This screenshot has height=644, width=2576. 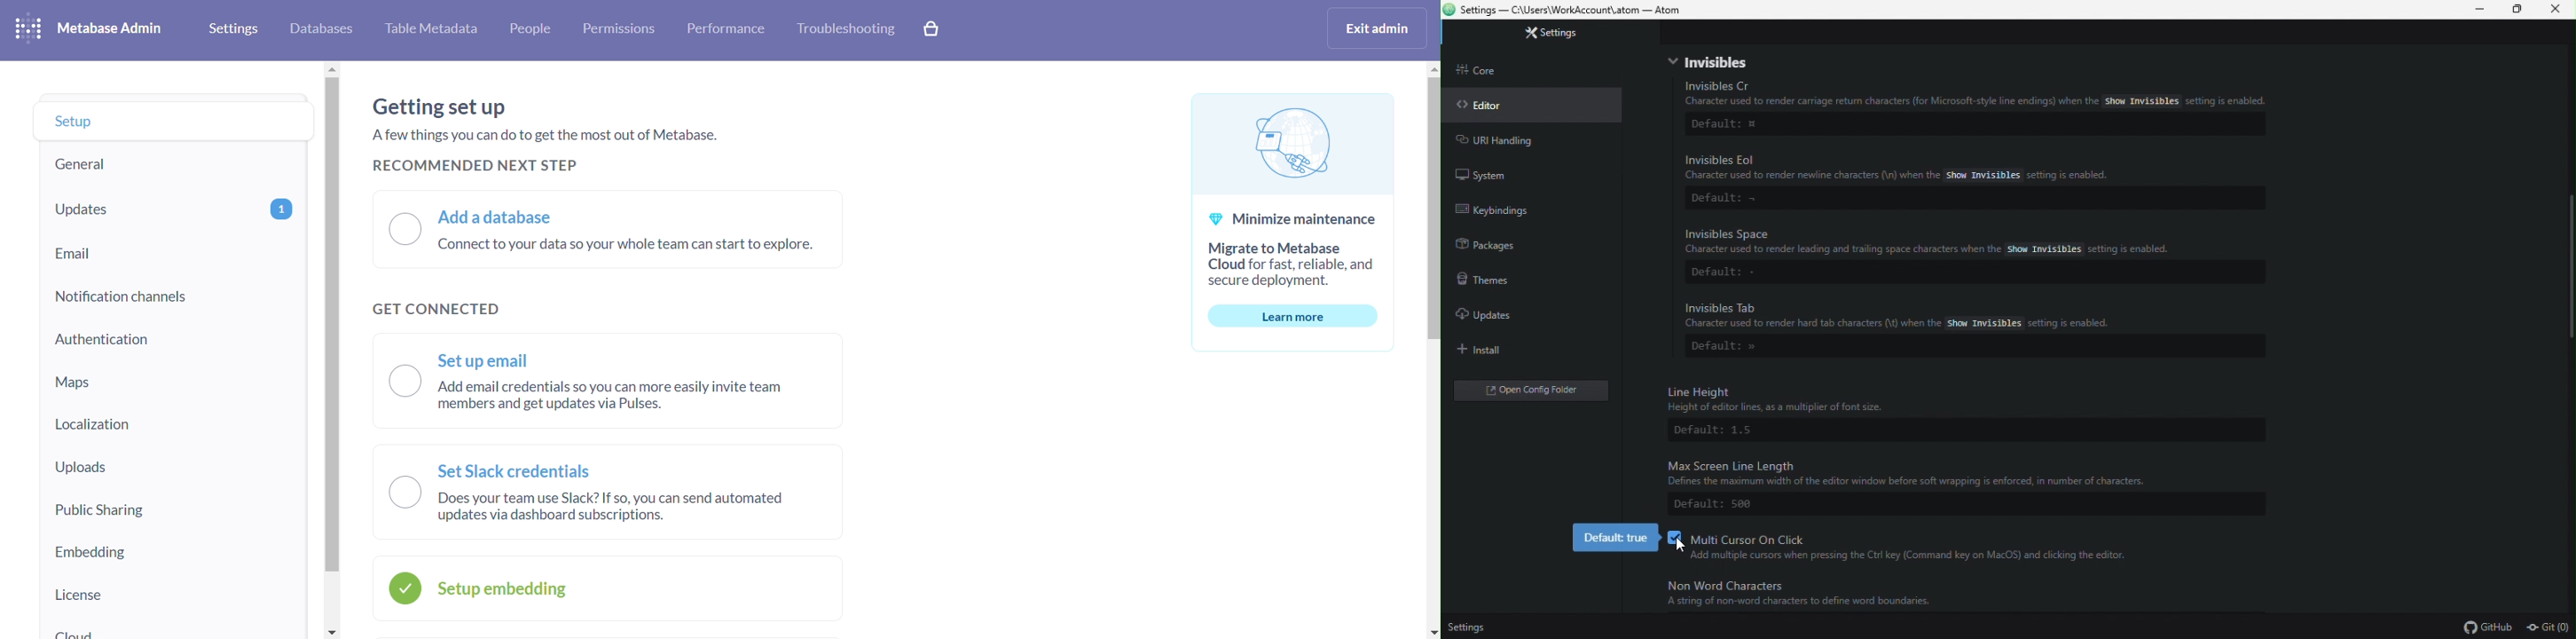 I want to click on Theme, so click(x=1496, y=281).